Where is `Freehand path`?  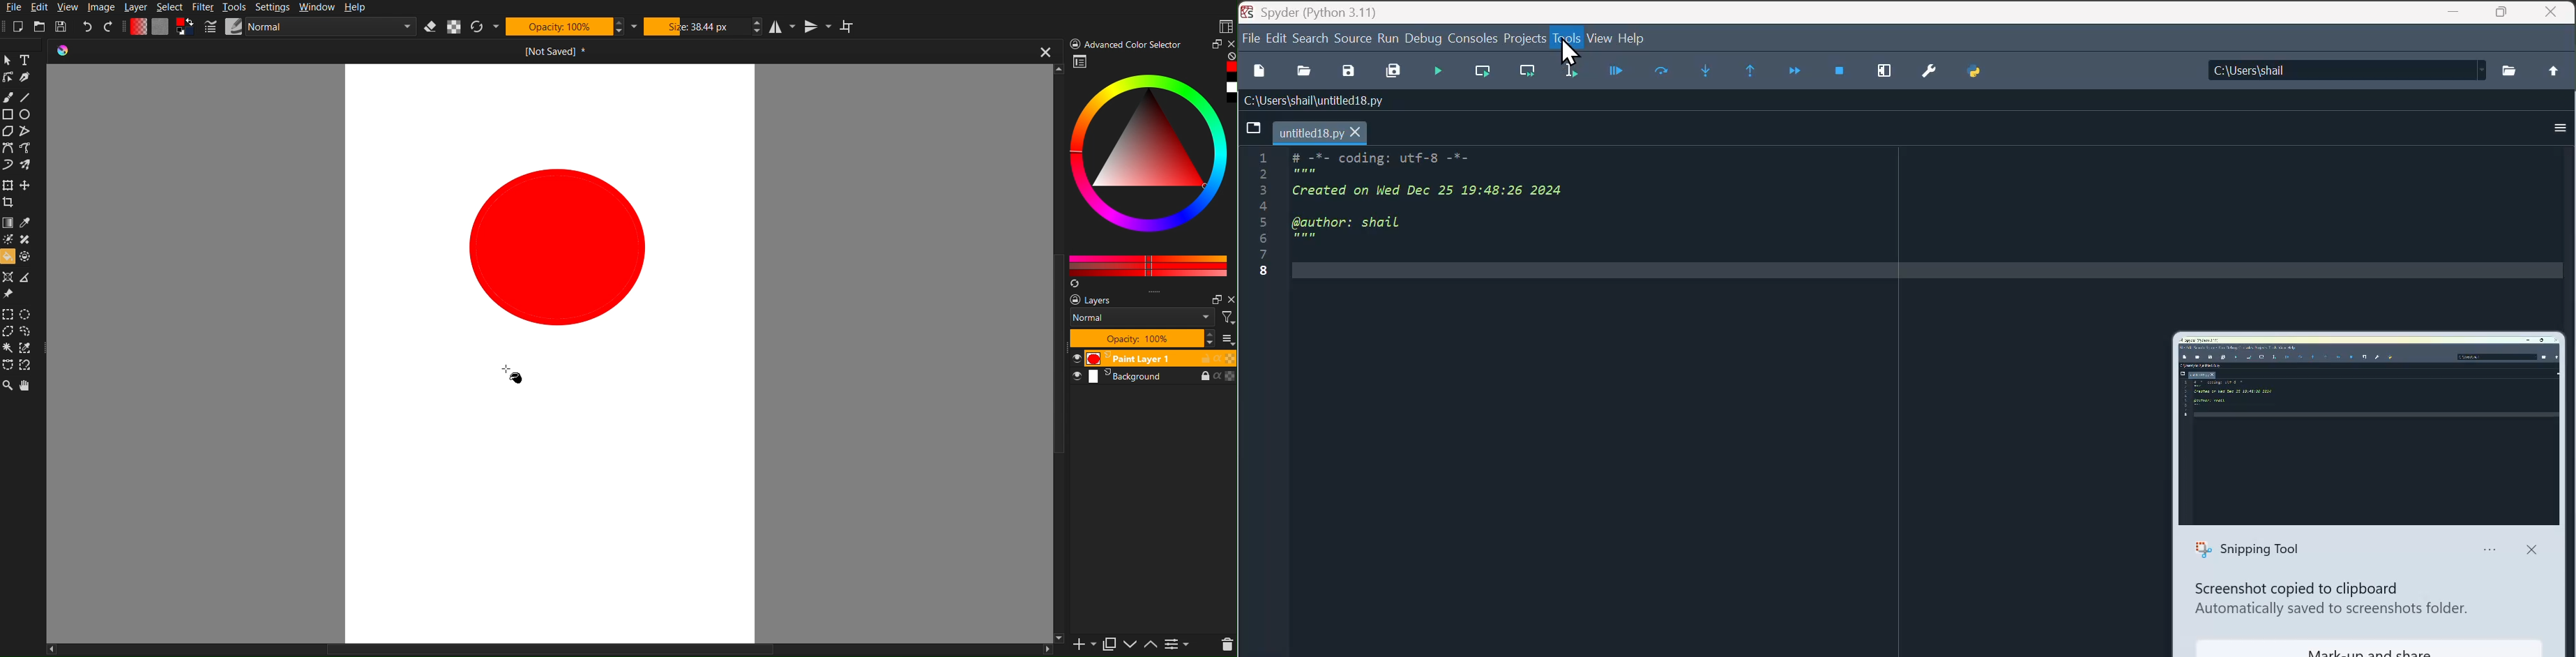
Freehand path is located at coordinates (26, 148).